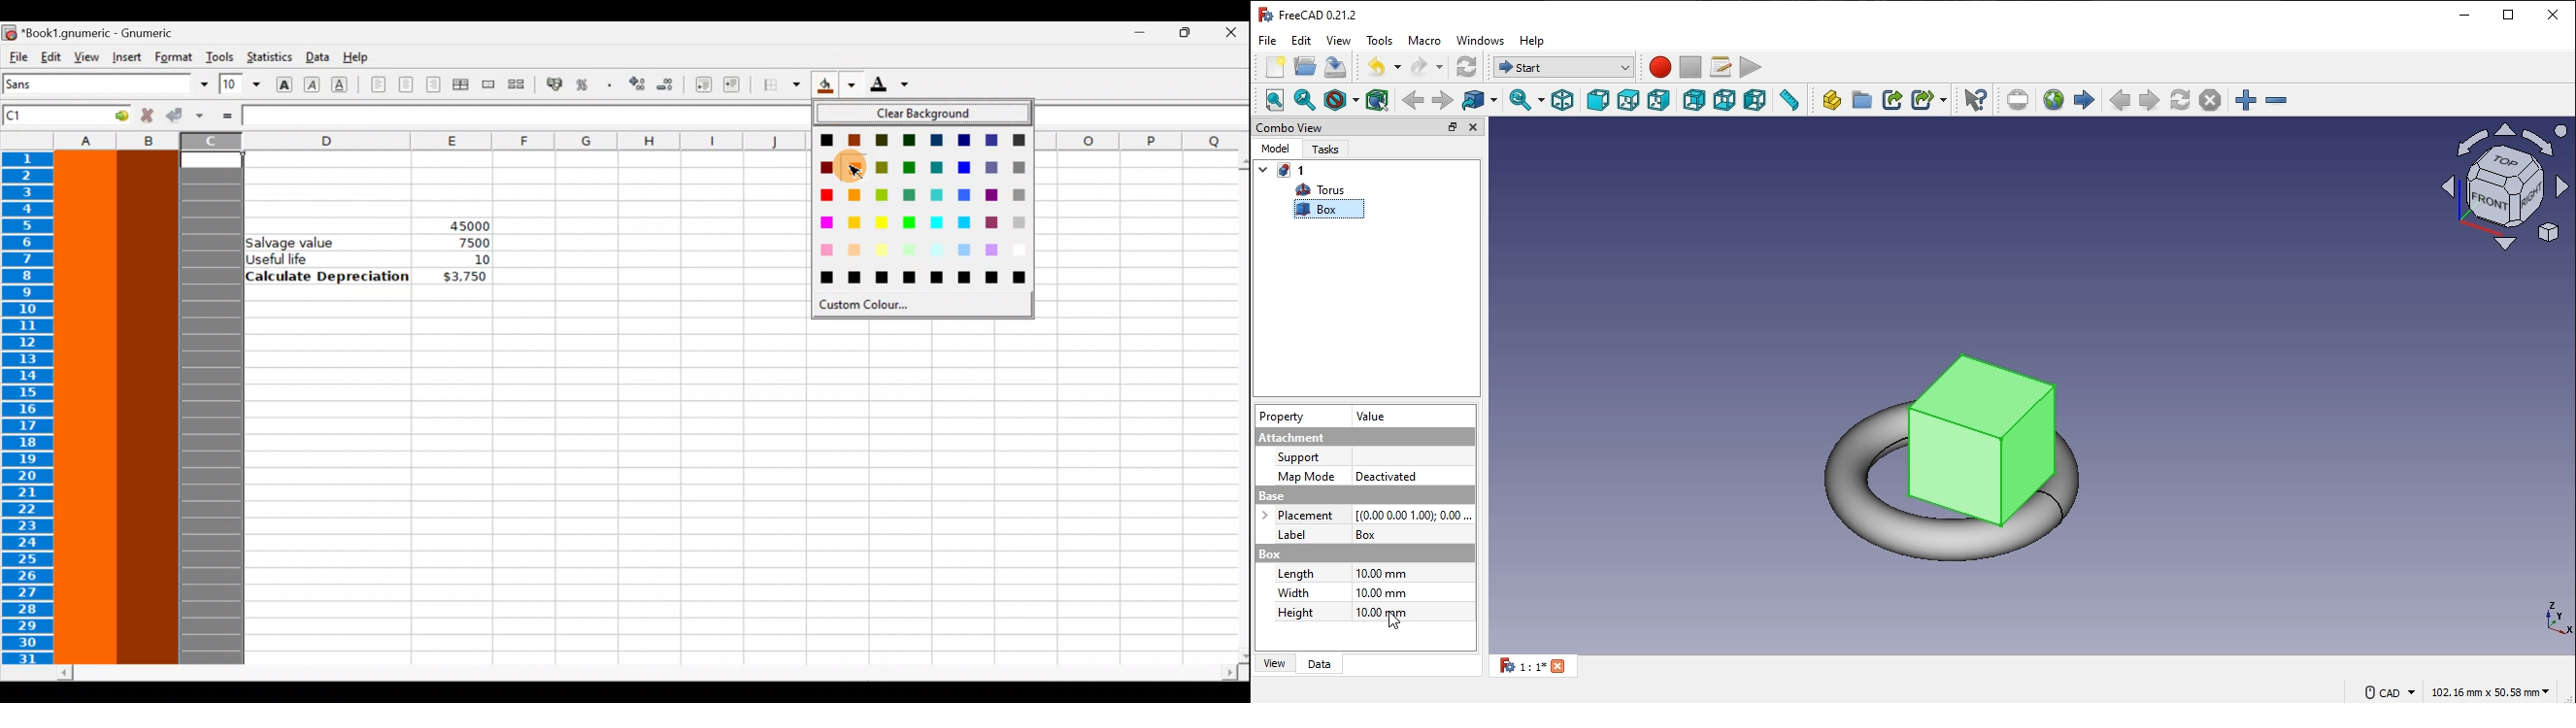 This screenshot has width=2576, height=728. What do you see at coordinates (175, 57) in the screenshot?
I see `Format` at bounding box center [175, 57].